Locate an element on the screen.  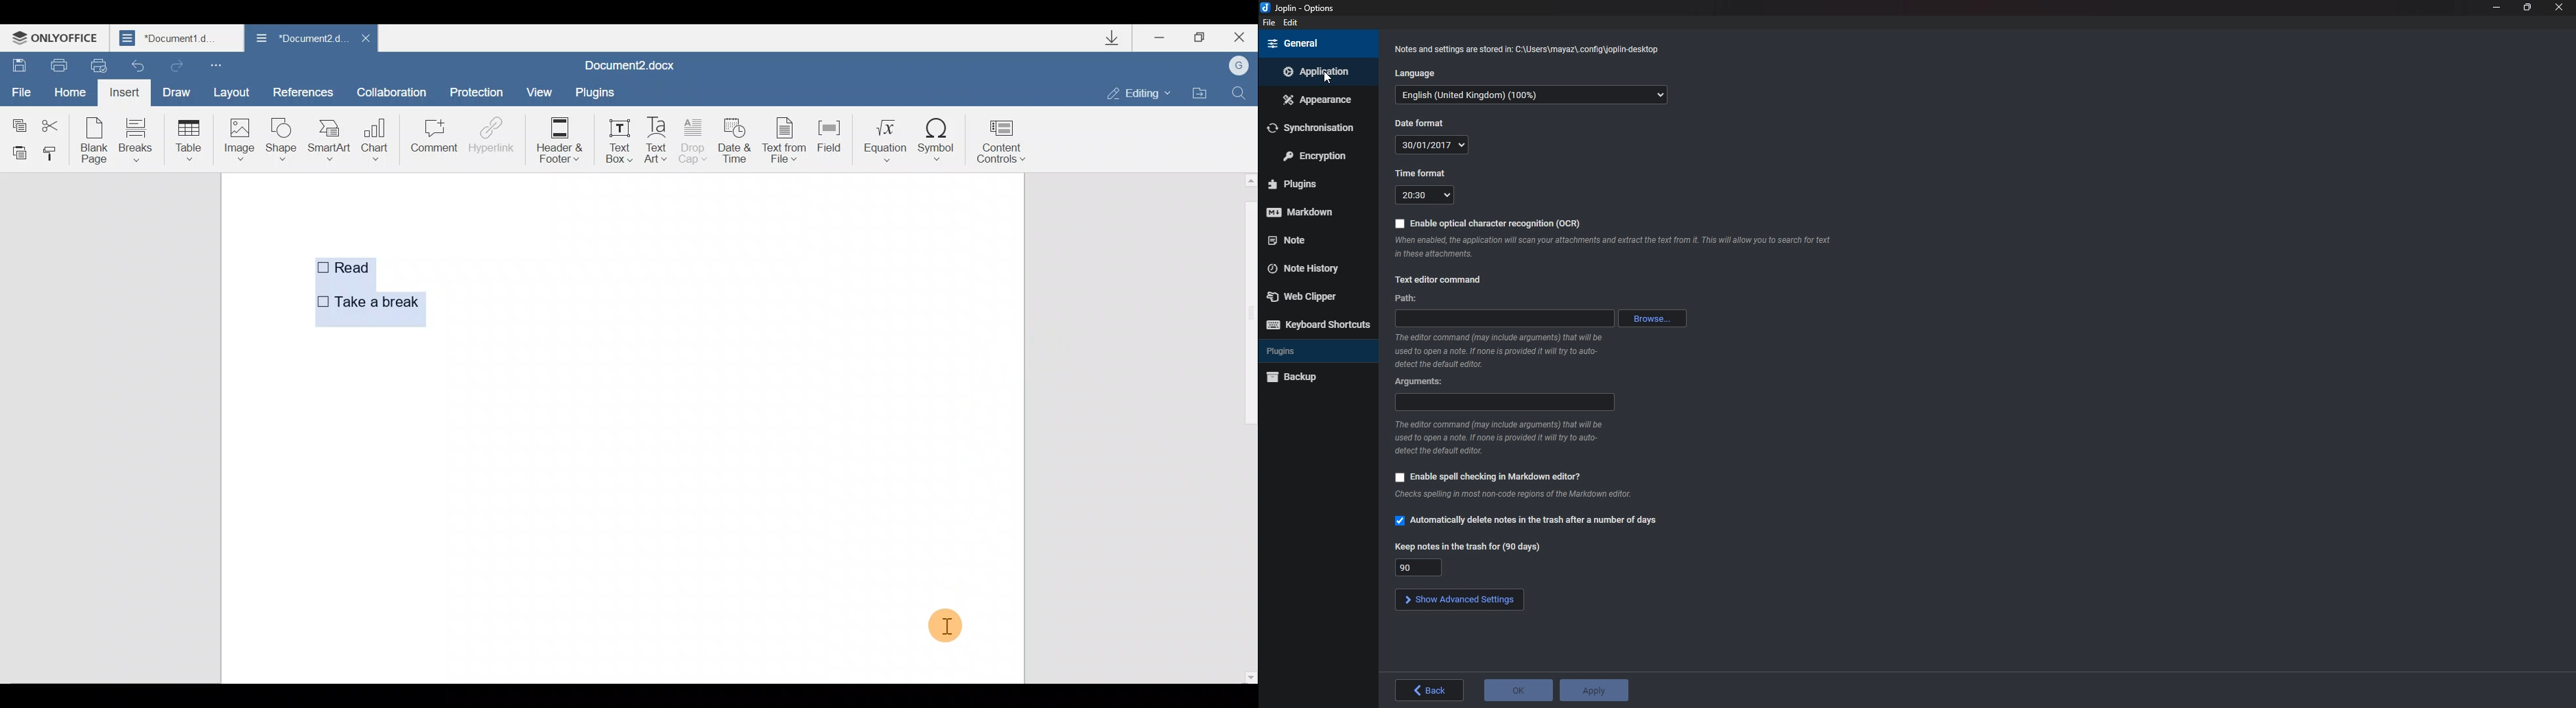
Chart is located at coordinates (378, 134).